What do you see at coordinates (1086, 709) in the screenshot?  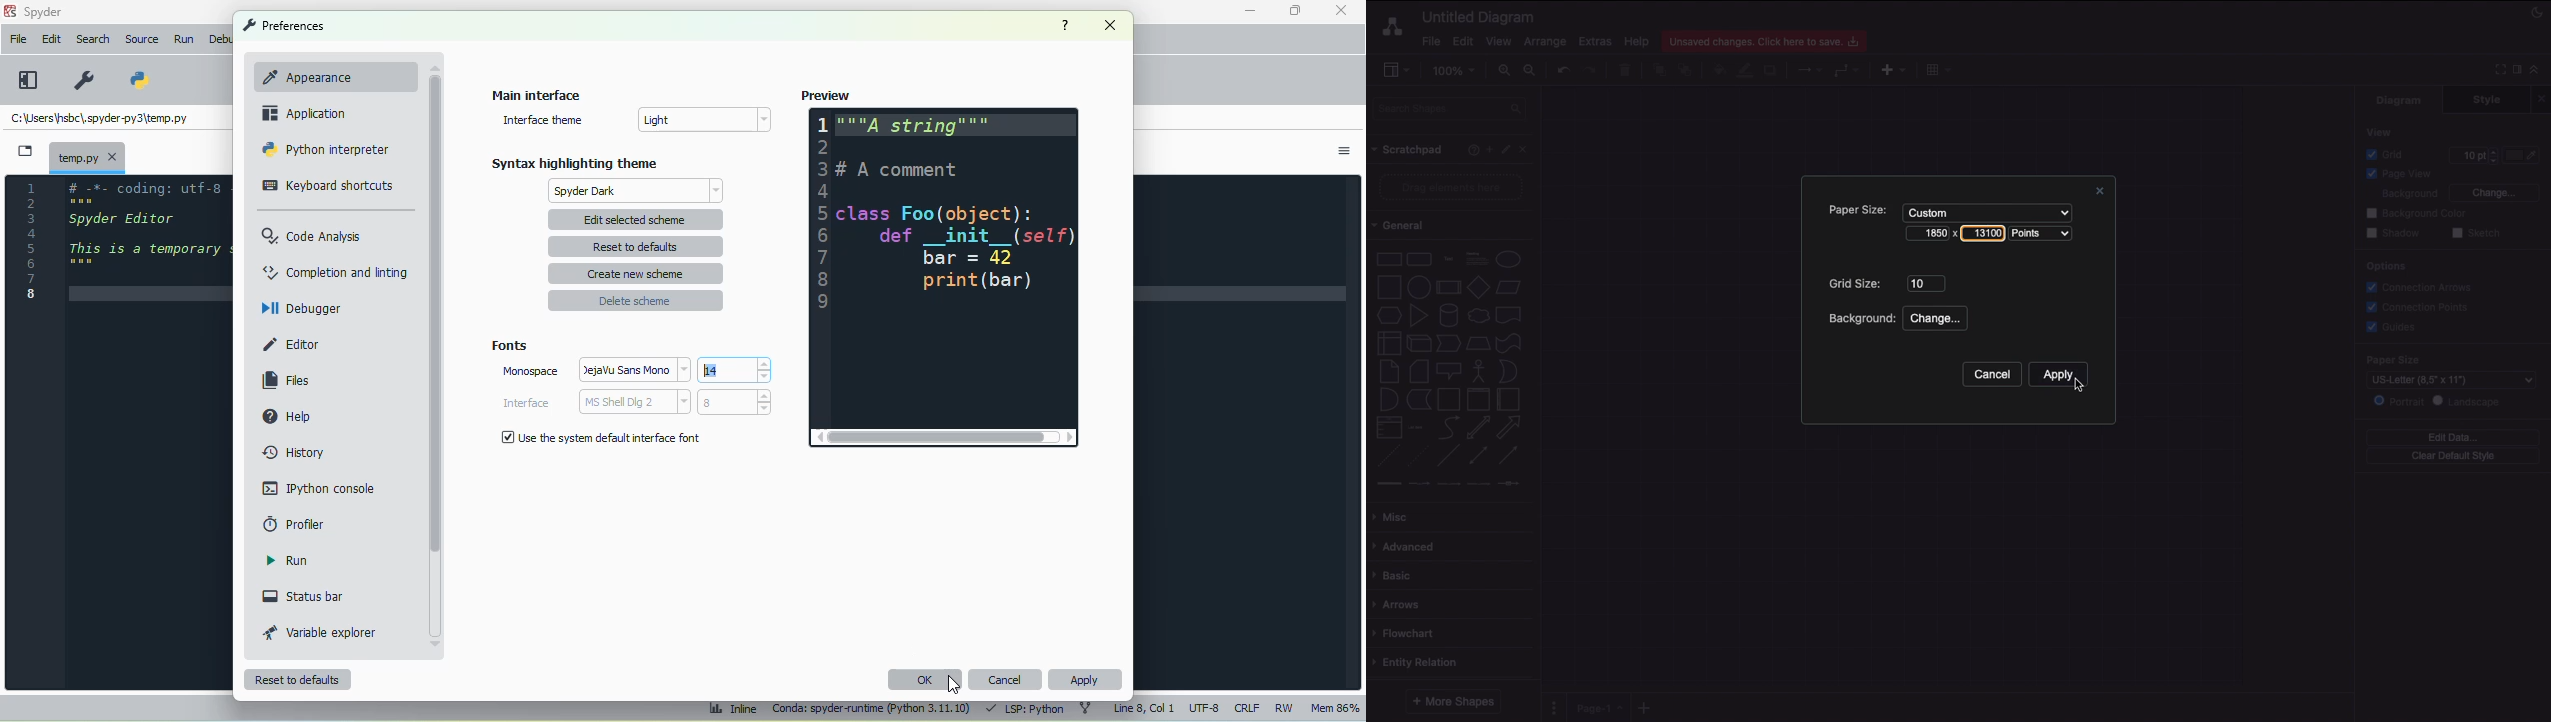 I see `git branch` at bounding box center [1086, 709].